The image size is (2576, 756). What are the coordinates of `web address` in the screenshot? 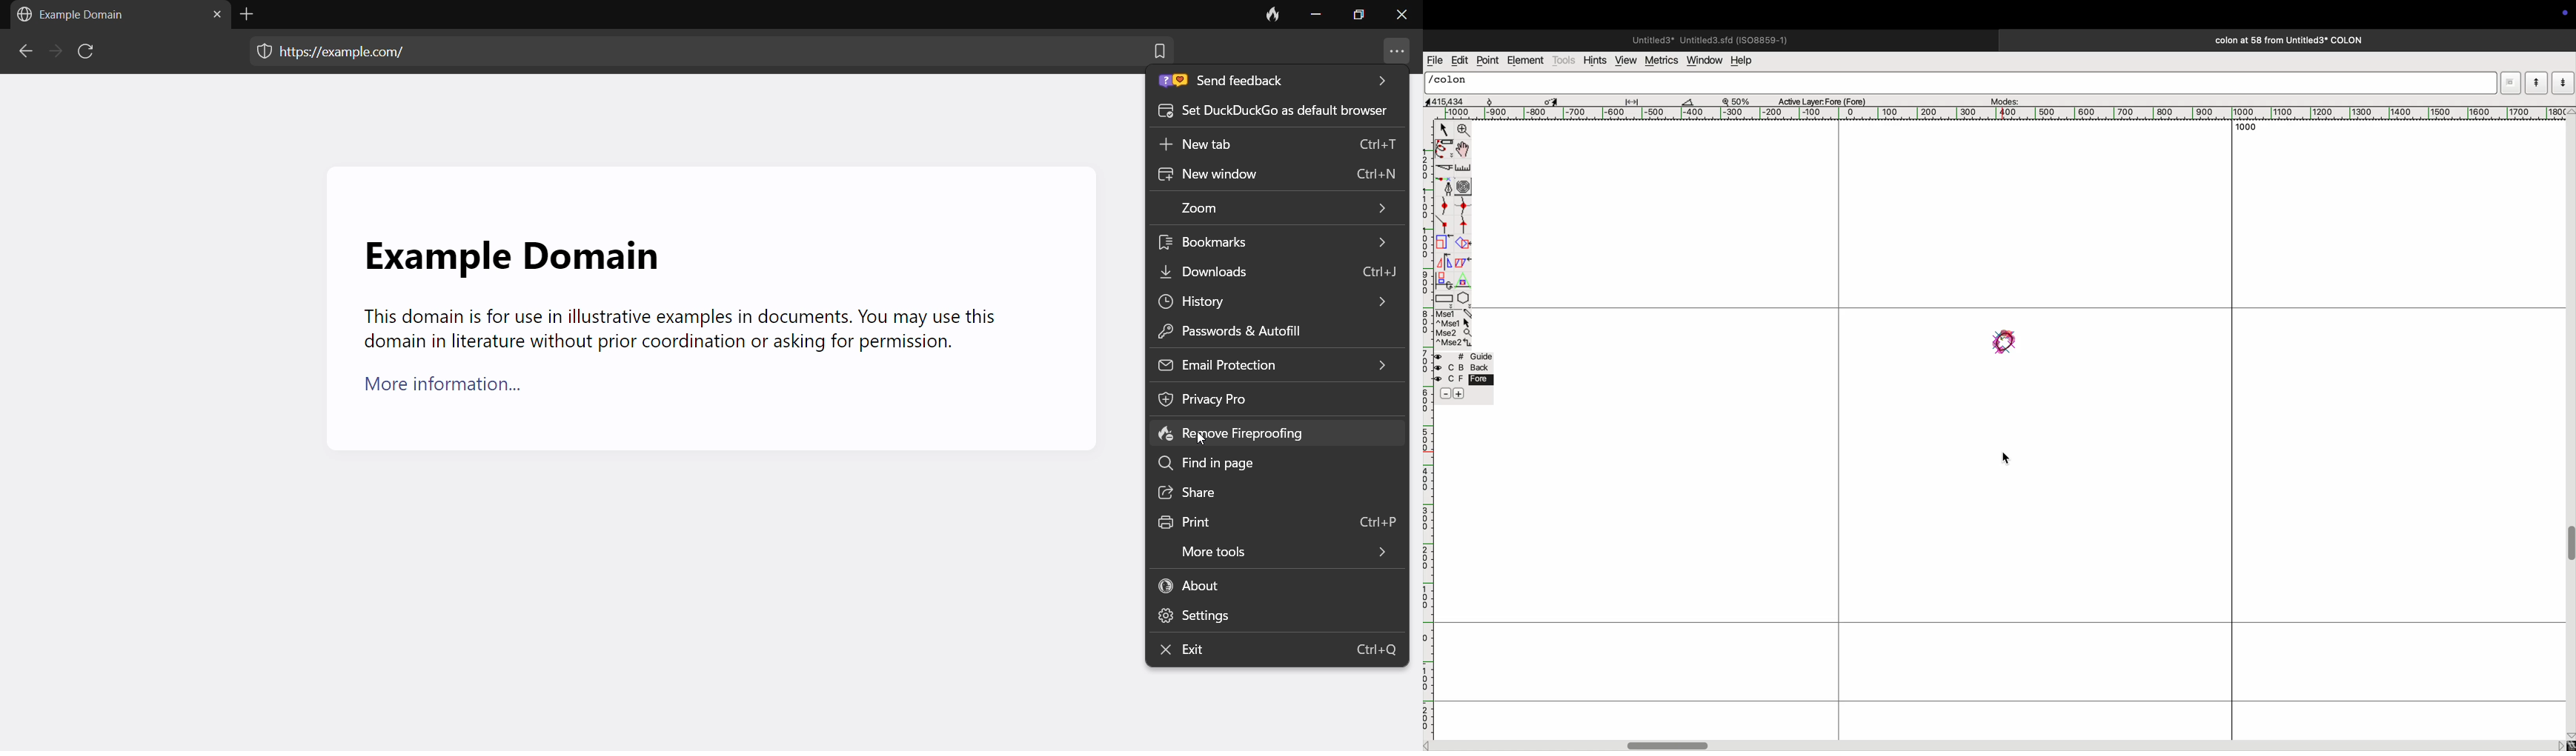 It's located at (350, 50).